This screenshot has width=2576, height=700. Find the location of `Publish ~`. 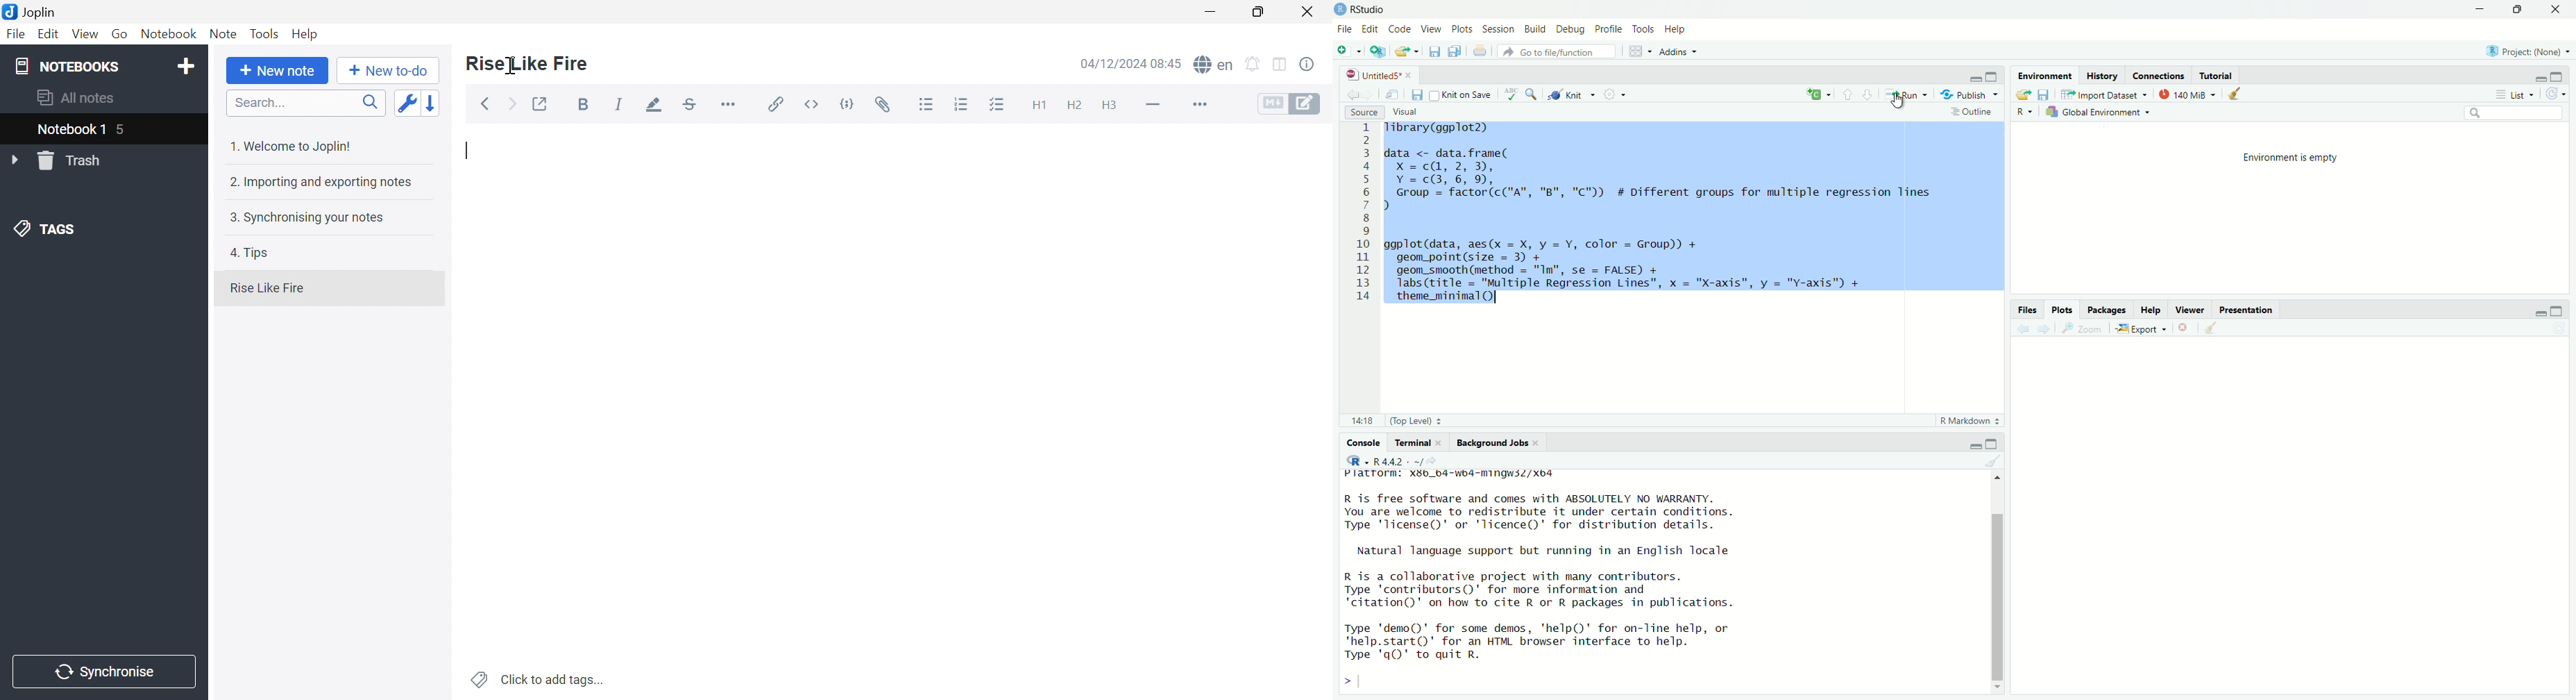

Publish ~ is located at coordinates (1970, 95).